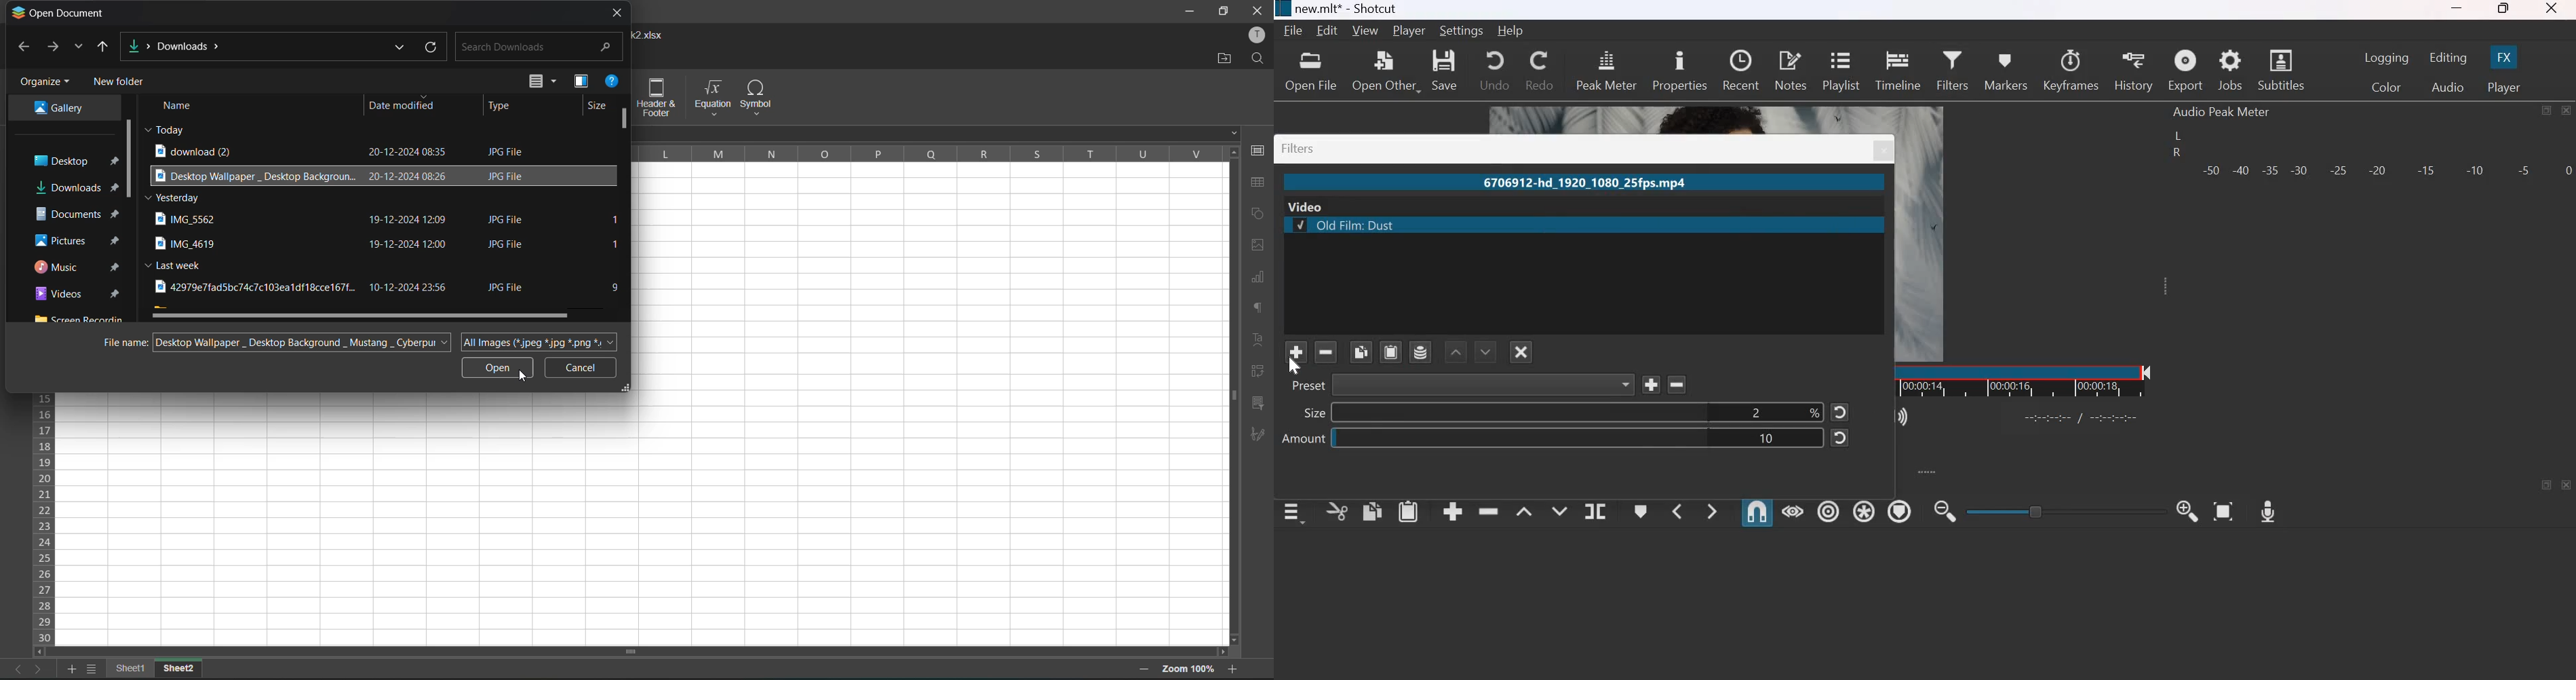 The width and height of the screenshot is (2576, 700). I want to click on Old film: Dust, so click(1344, 225).